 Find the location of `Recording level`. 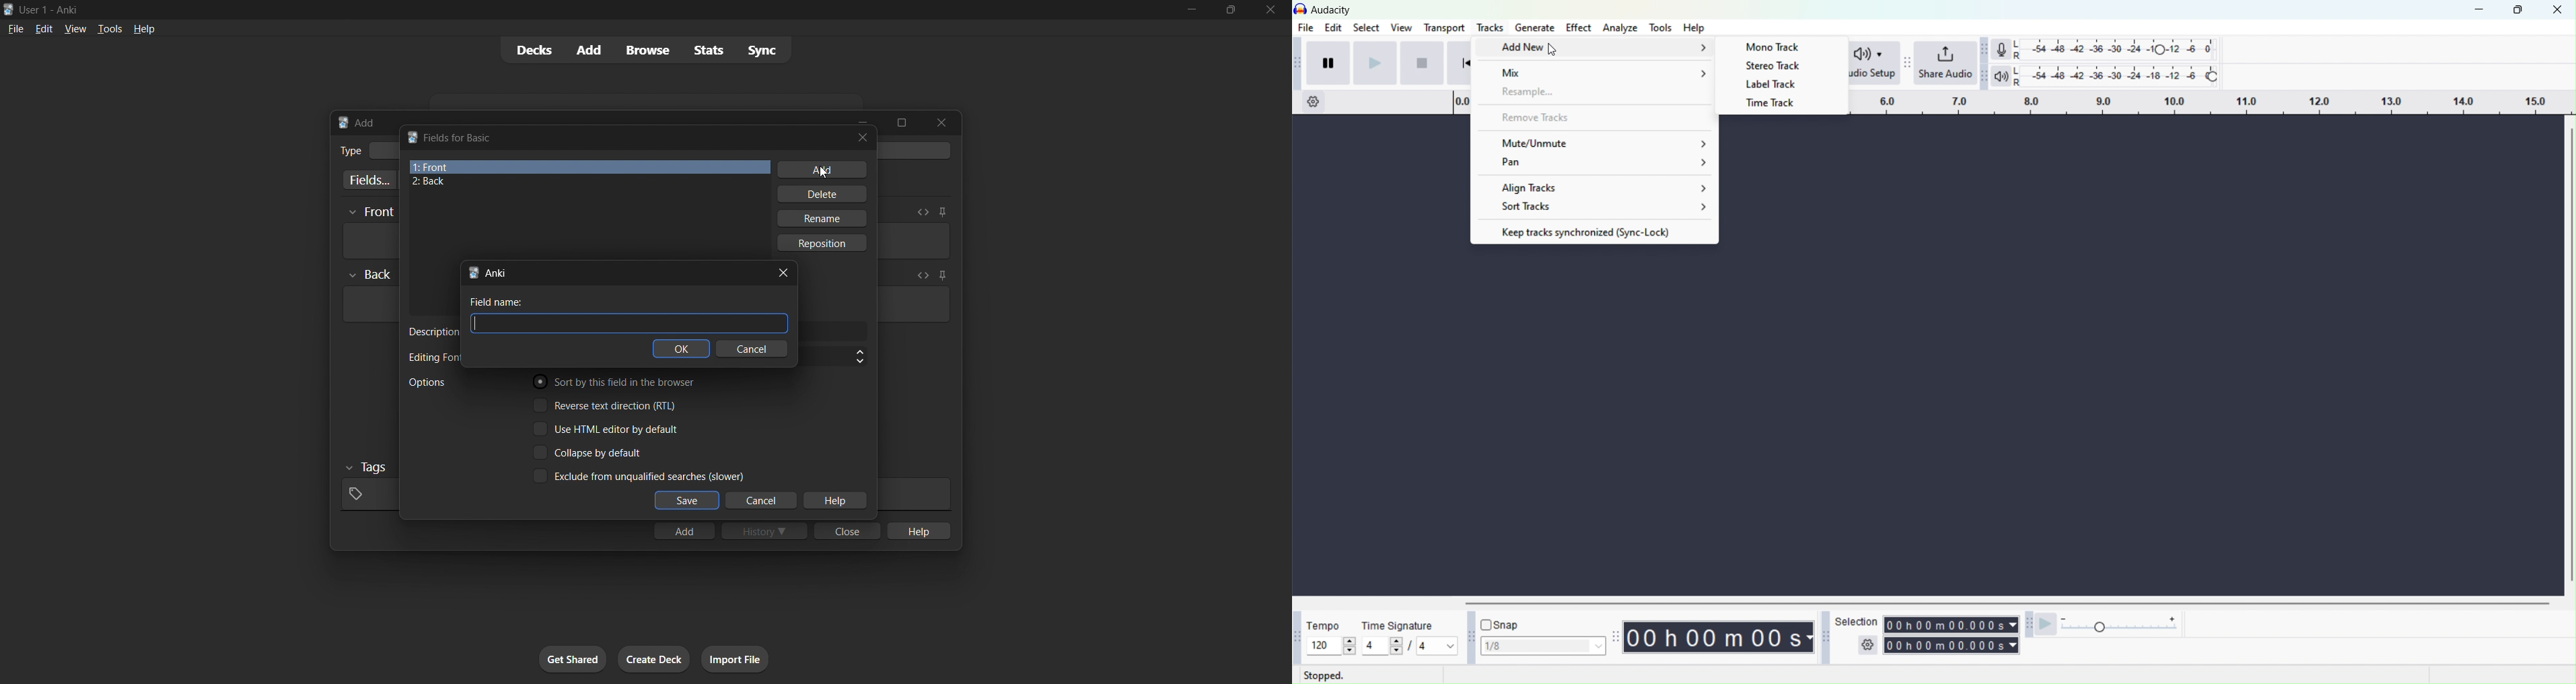

Recording level is located at coordinates (2114, 49).